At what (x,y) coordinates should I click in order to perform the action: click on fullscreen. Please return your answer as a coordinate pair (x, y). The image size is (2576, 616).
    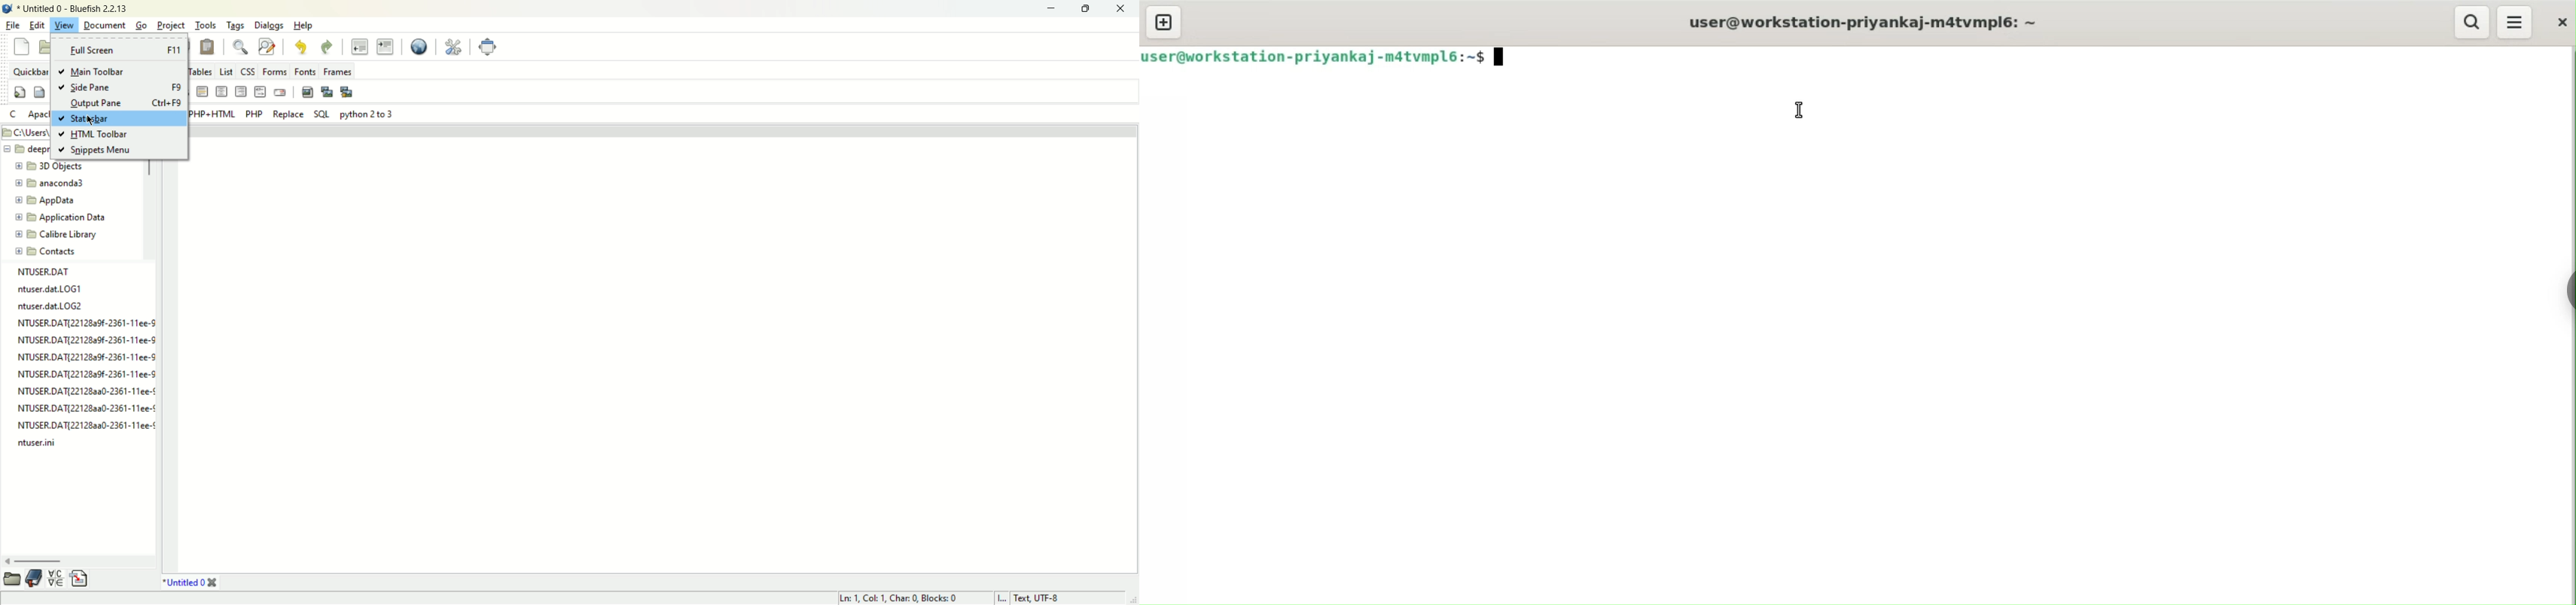
    Looking at the image, I should click on (489, 47).